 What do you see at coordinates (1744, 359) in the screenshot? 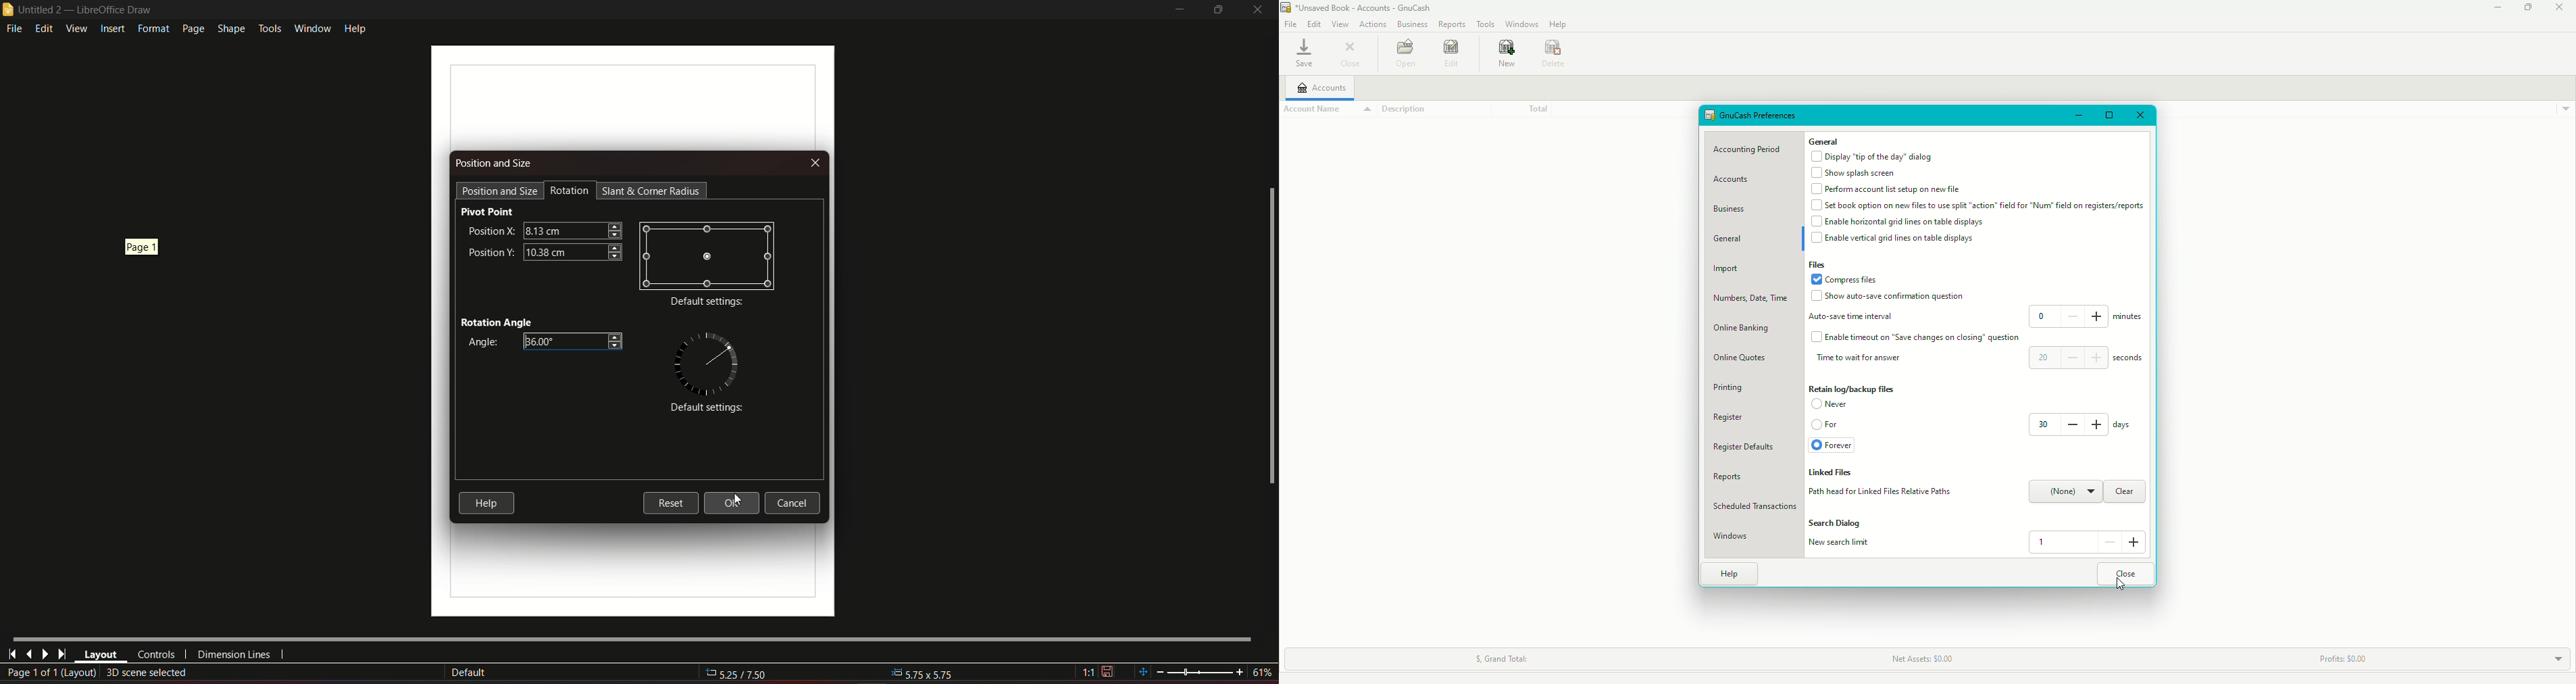
I see `Online Quotes` at bounding box center [1744, 359].